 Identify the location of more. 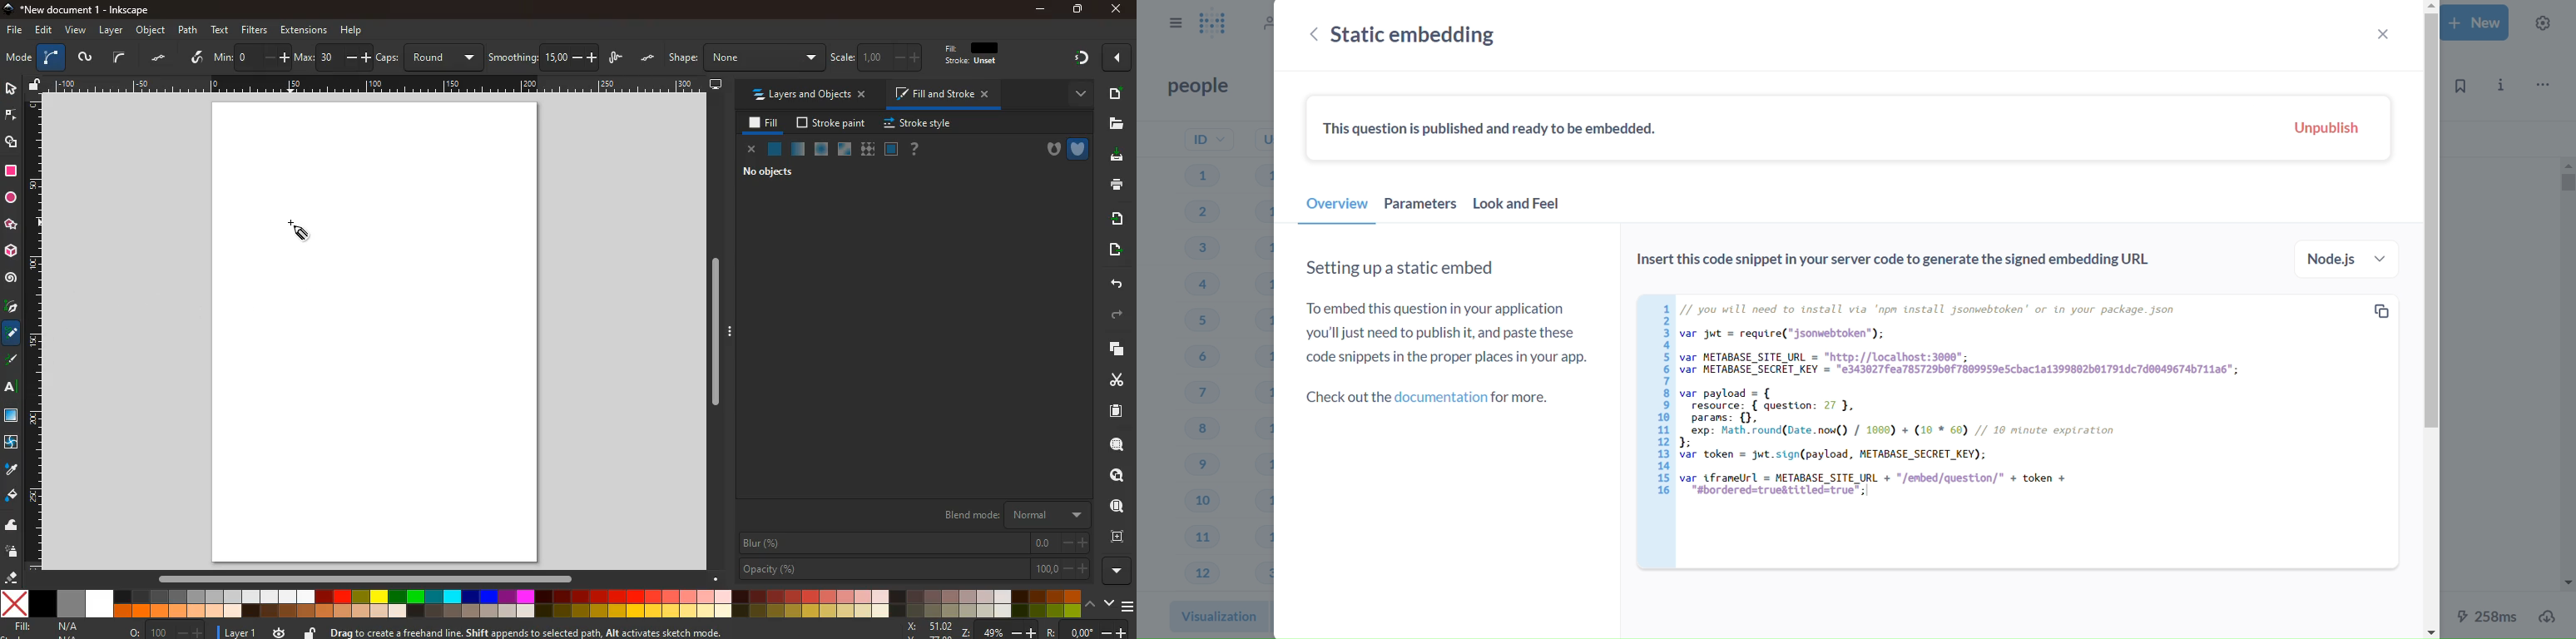
(1074, 94).